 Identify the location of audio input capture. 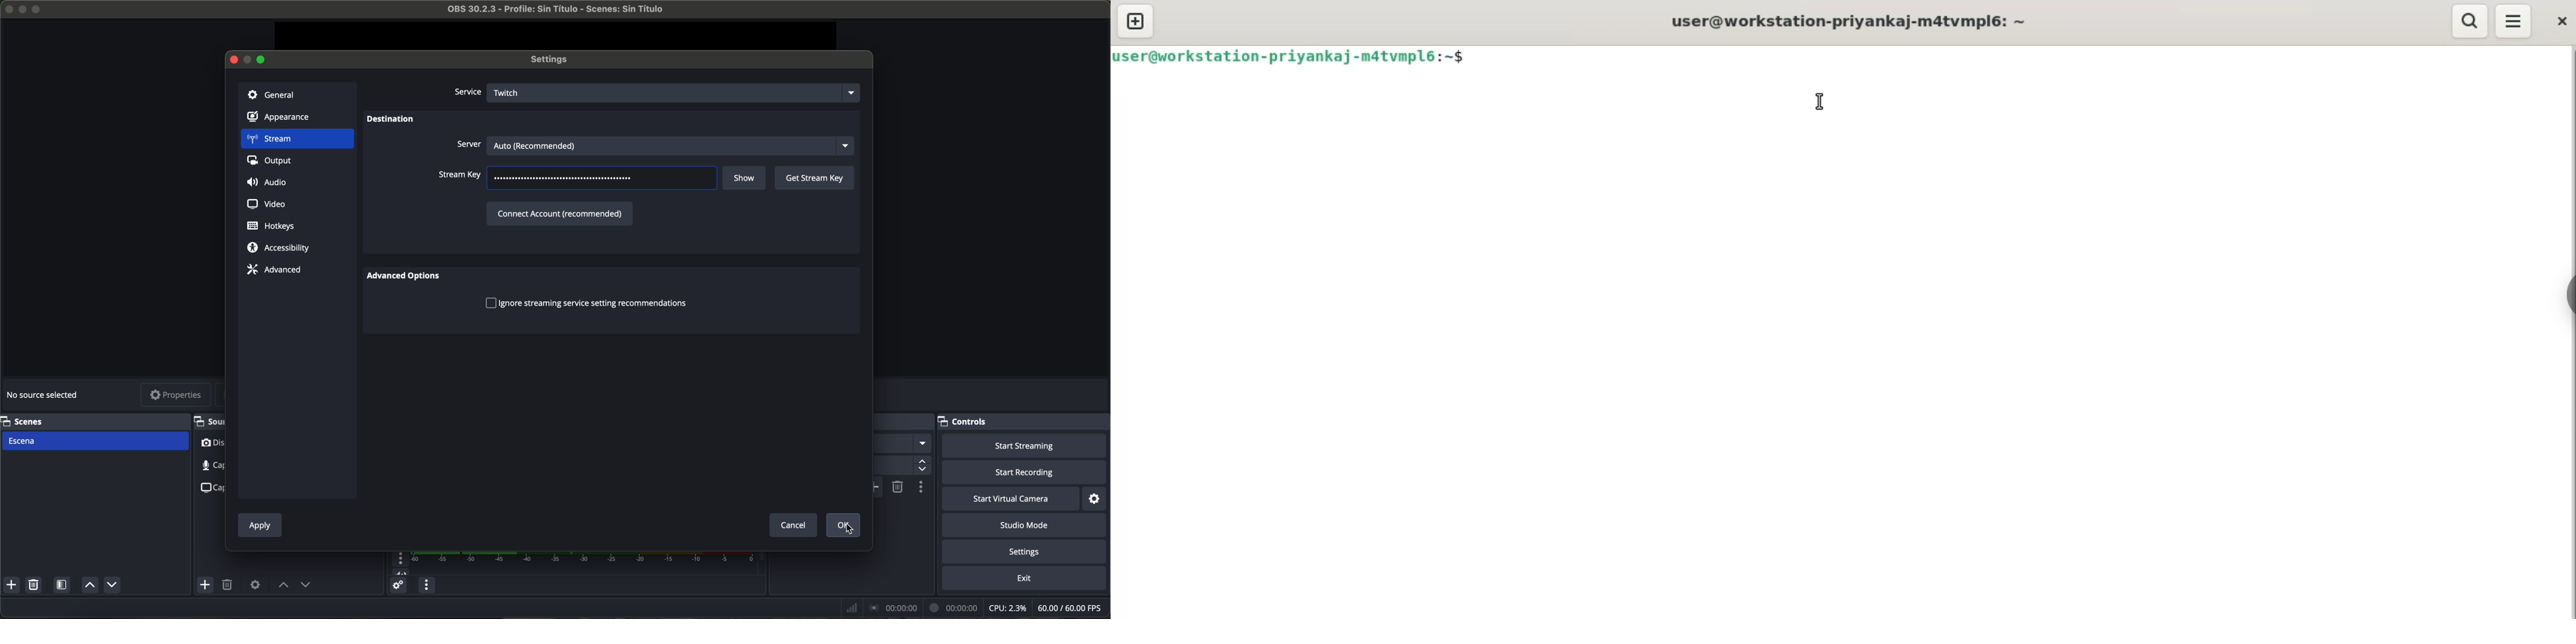
(206, 466).